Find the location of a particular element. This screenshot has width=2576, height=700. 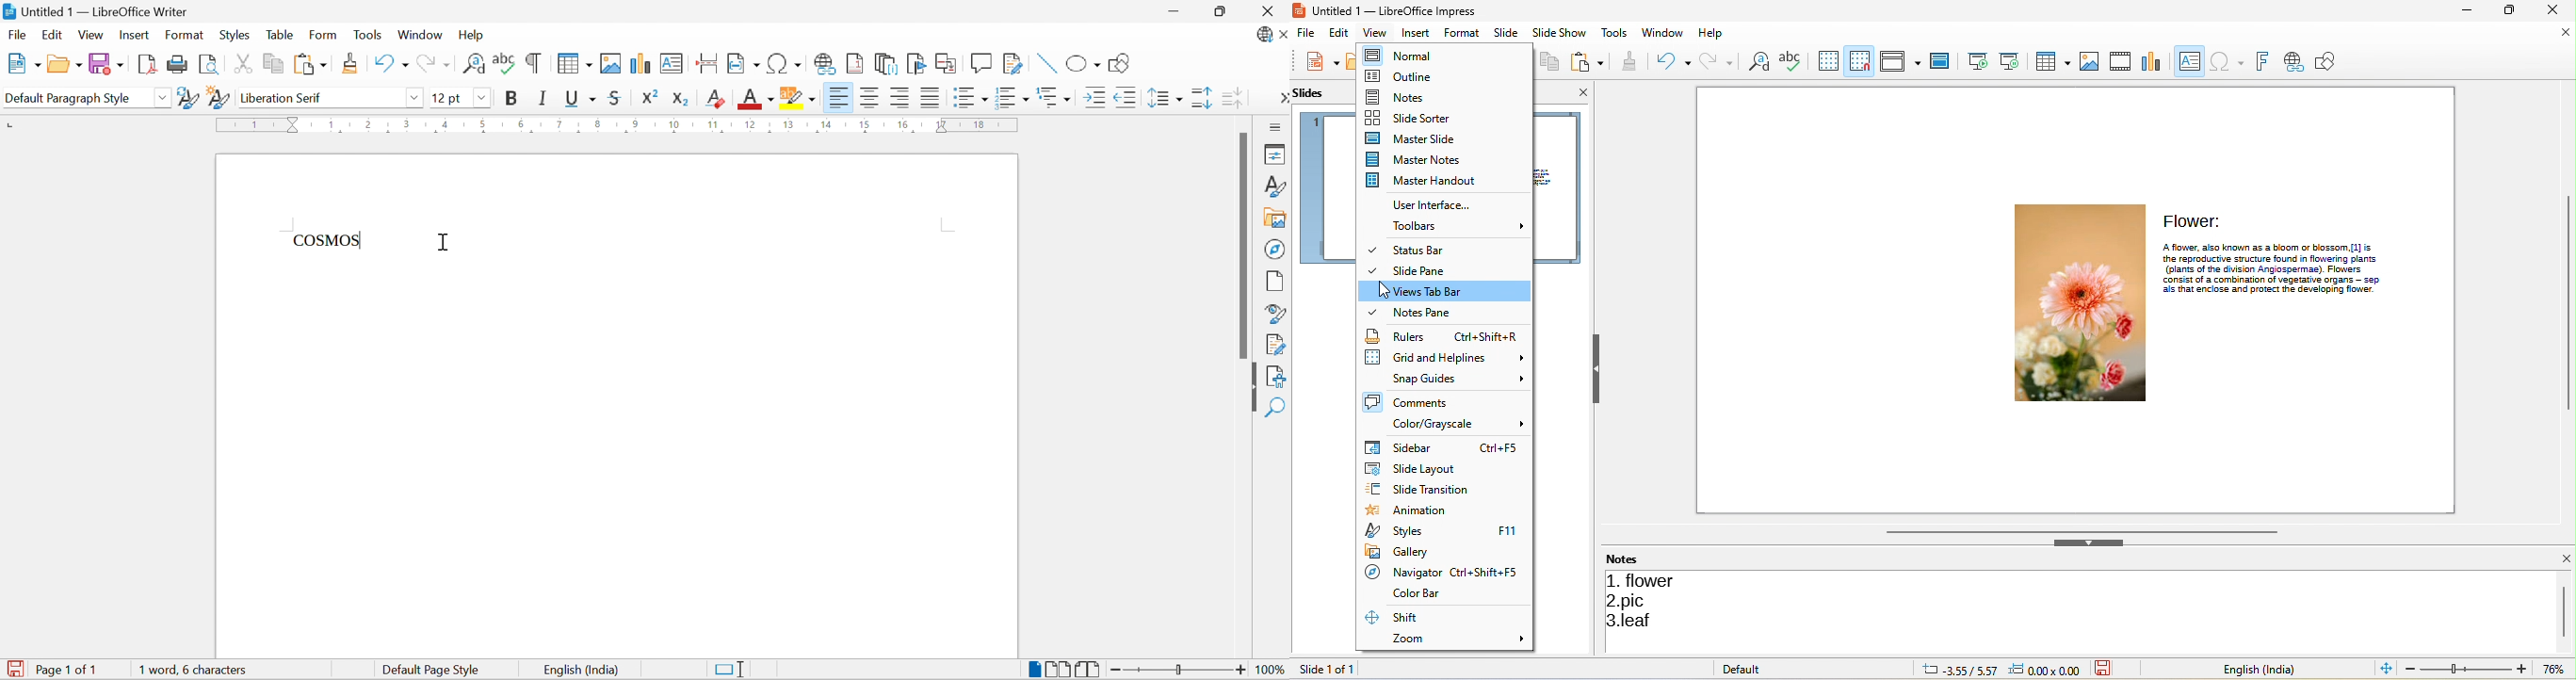

12pt is located at coordinates (448, 98).